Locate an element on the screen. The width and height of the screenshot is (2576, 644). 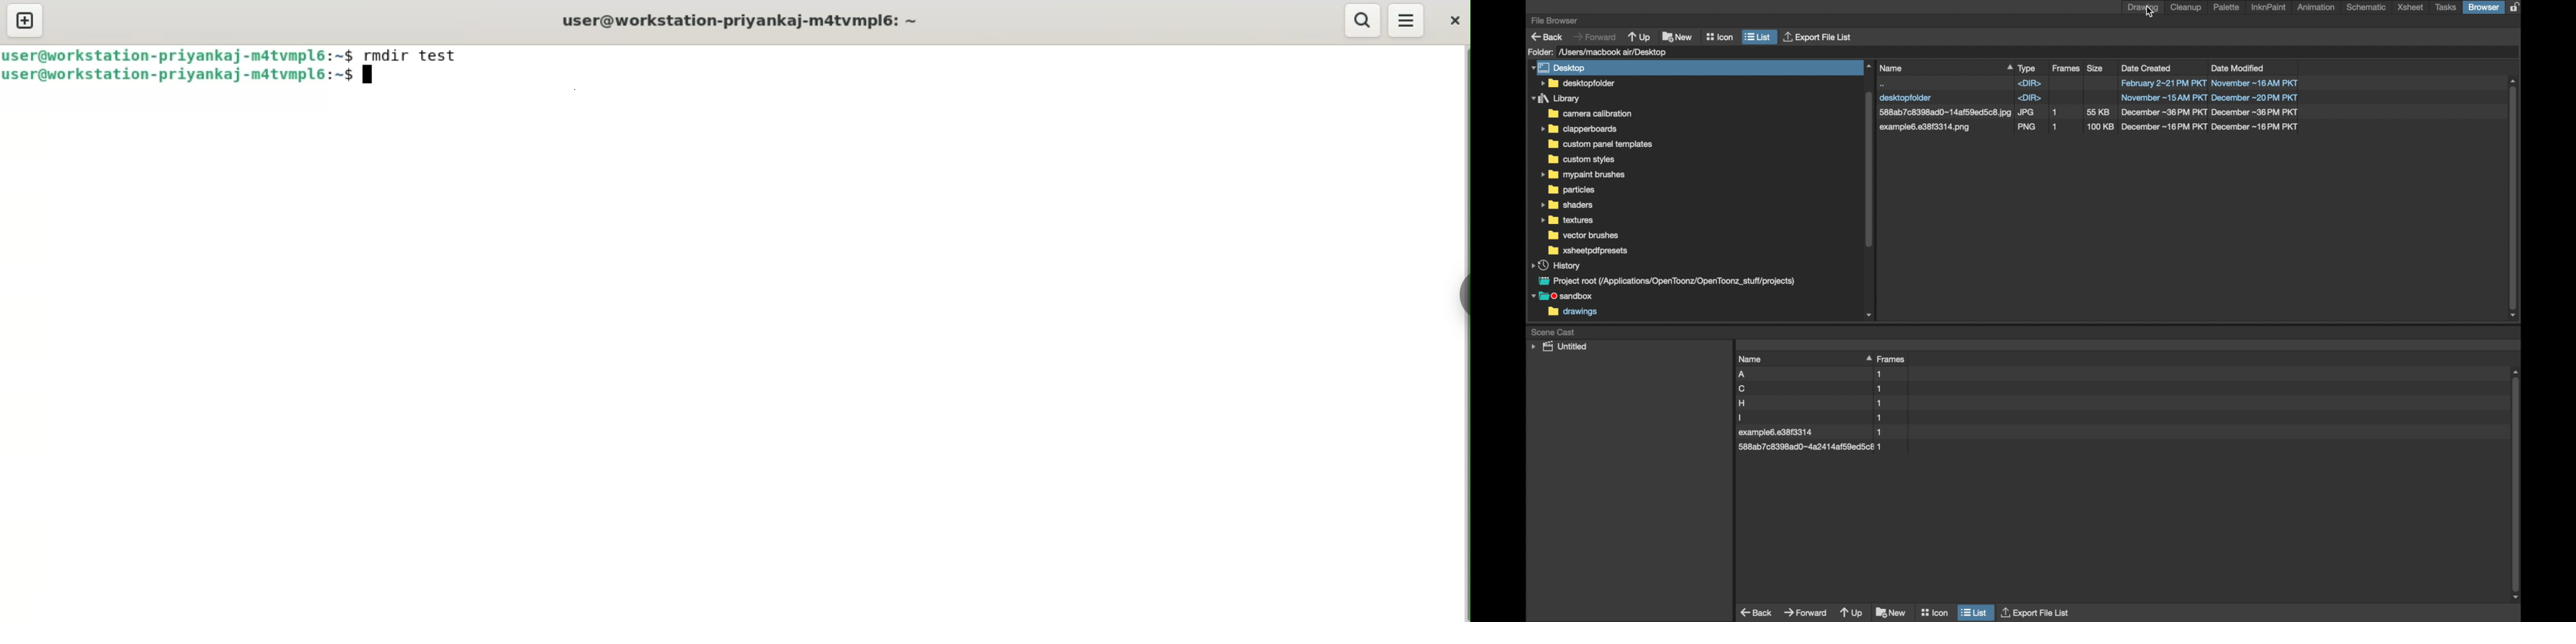
user@workstation-priyankaj-m4tvmpl6: ~ is located at coordinates (748, 20).